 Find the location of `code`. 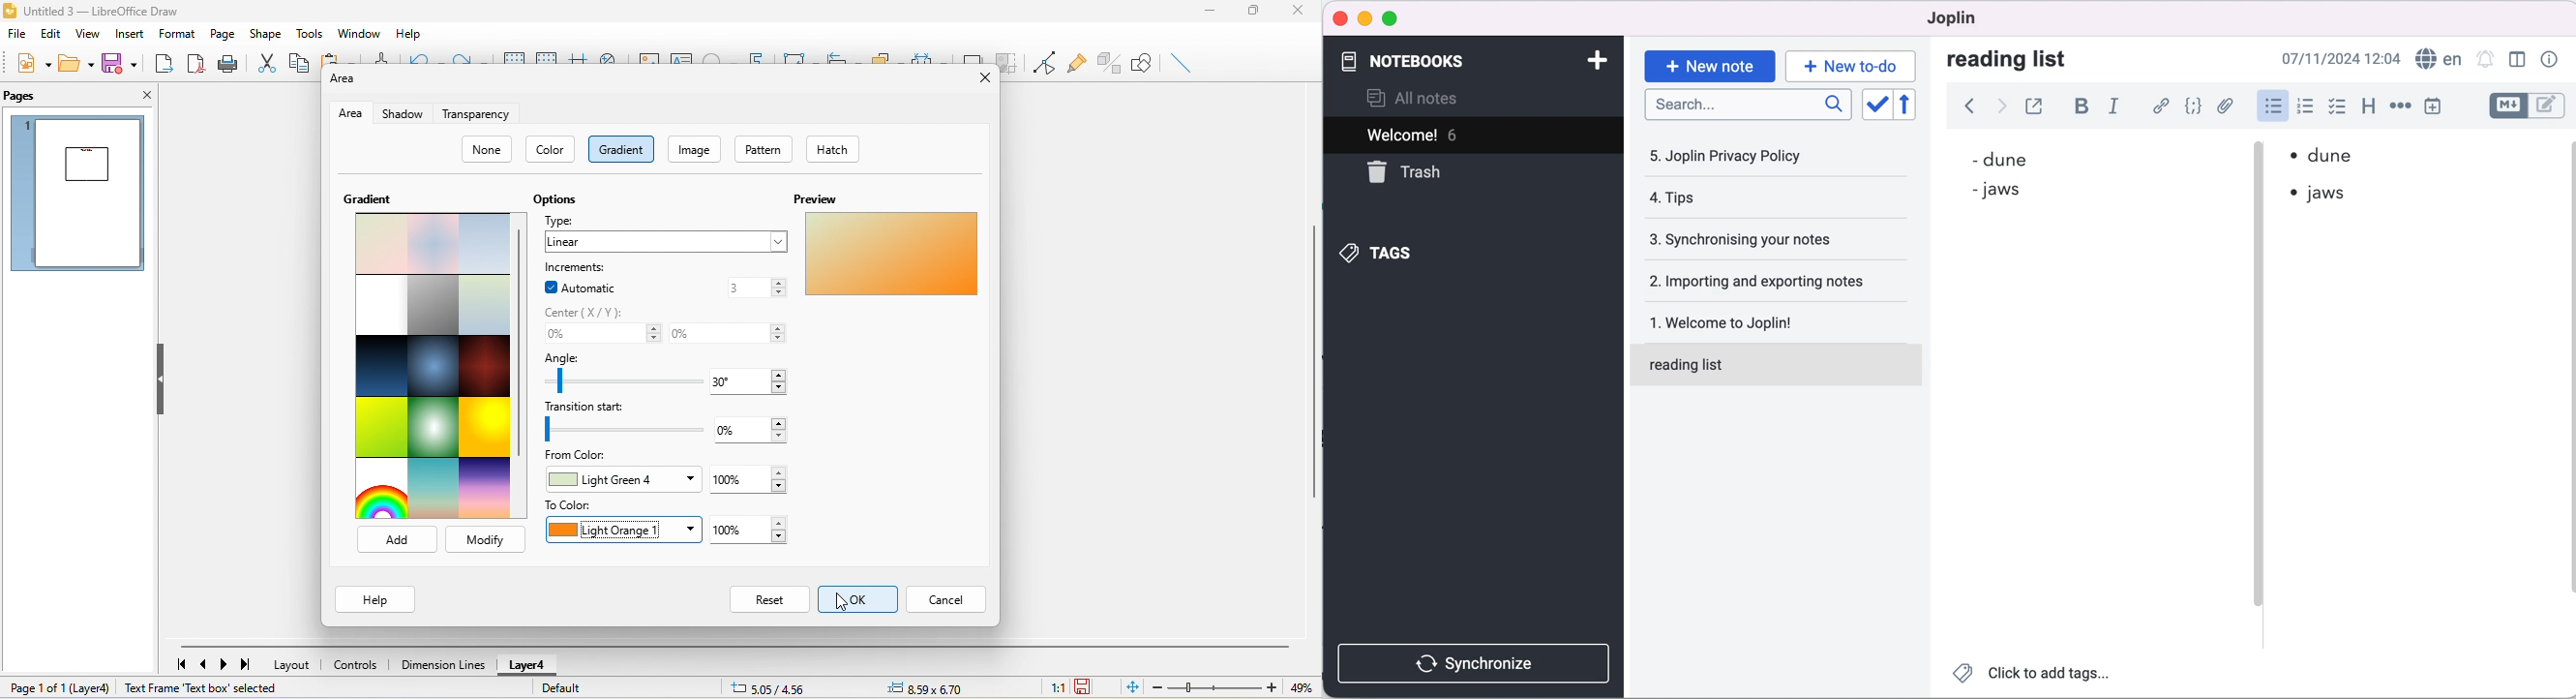

code is located at coordinates (2194, 107).